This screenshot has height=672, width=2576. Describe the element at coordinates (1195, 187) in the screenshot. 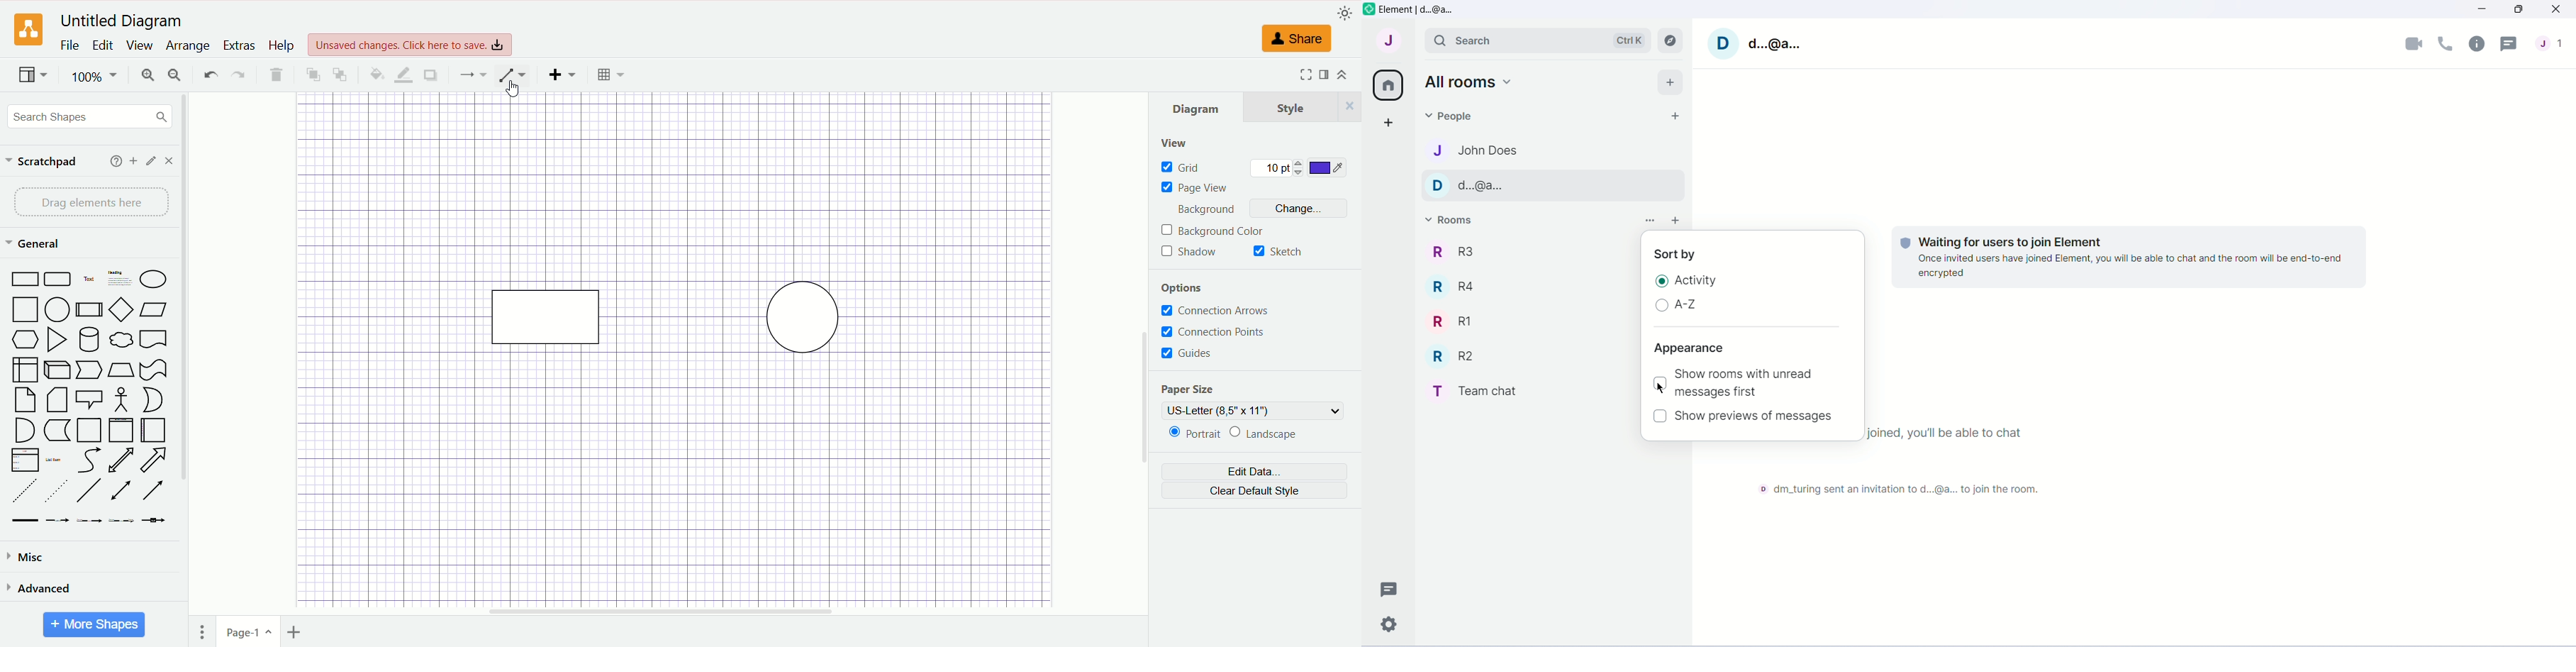

I see `page view` at that location.